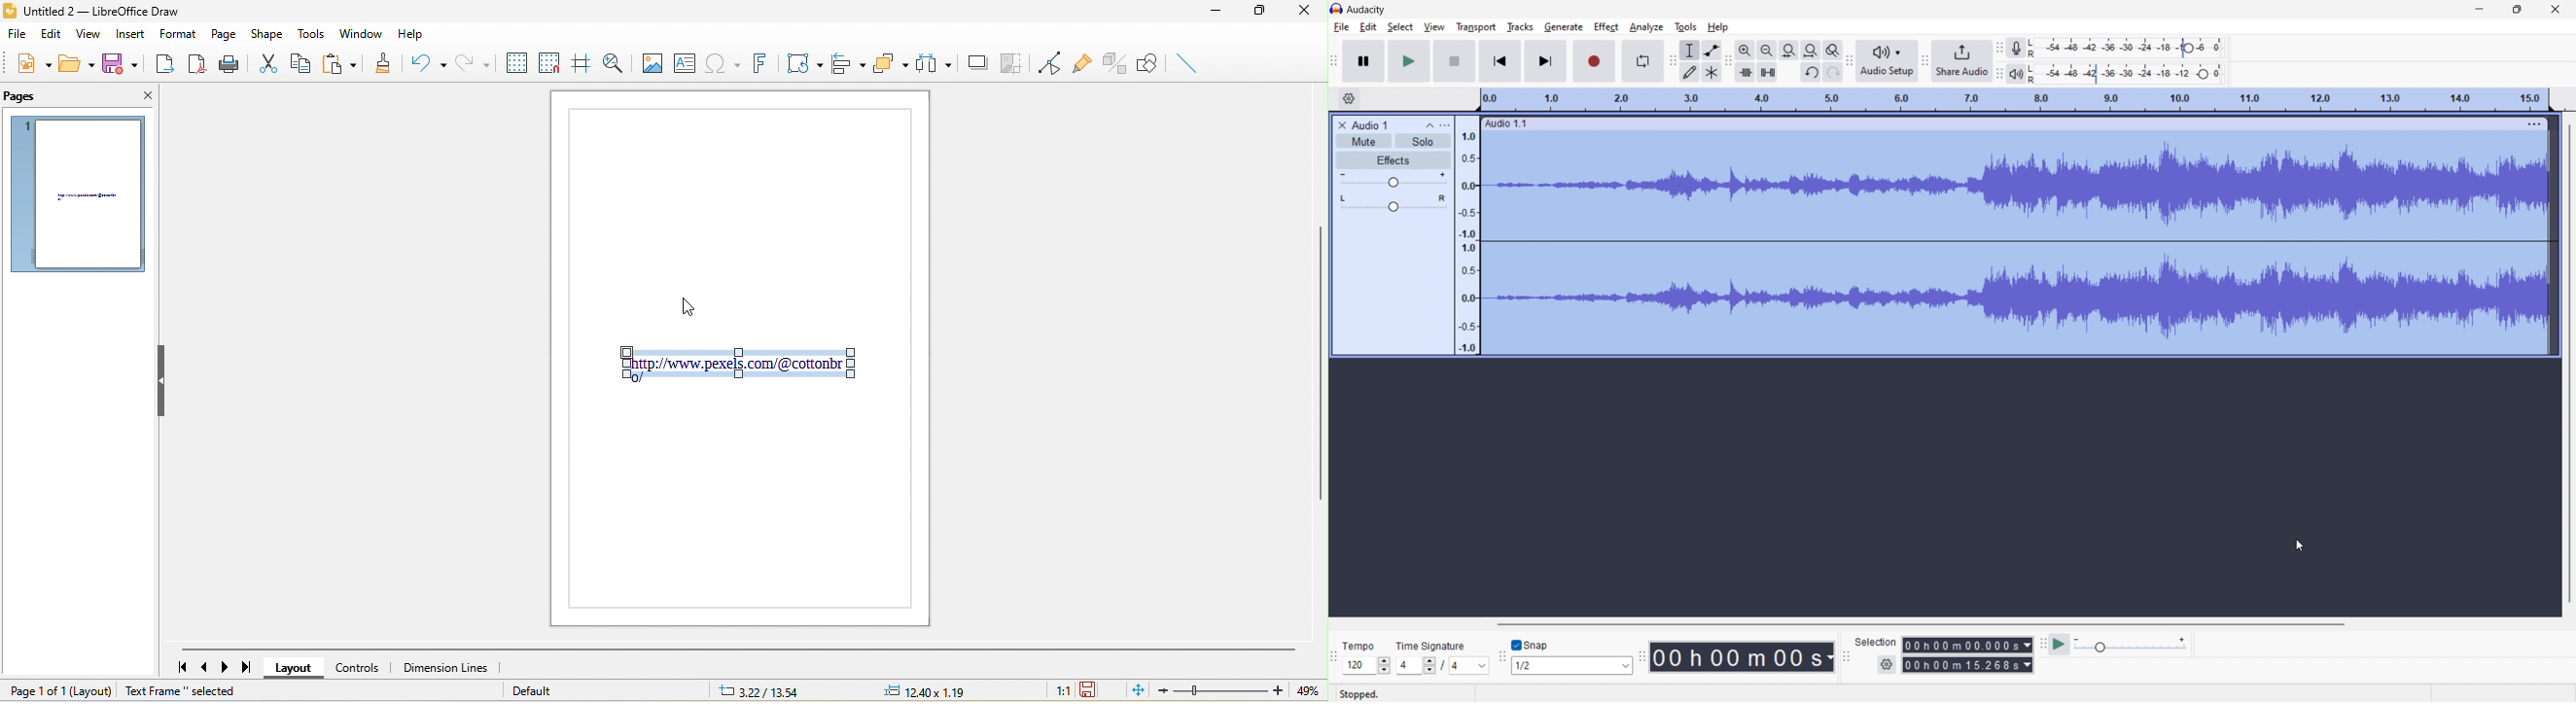  I want to click on toggle zoom, so click(1833, 51).